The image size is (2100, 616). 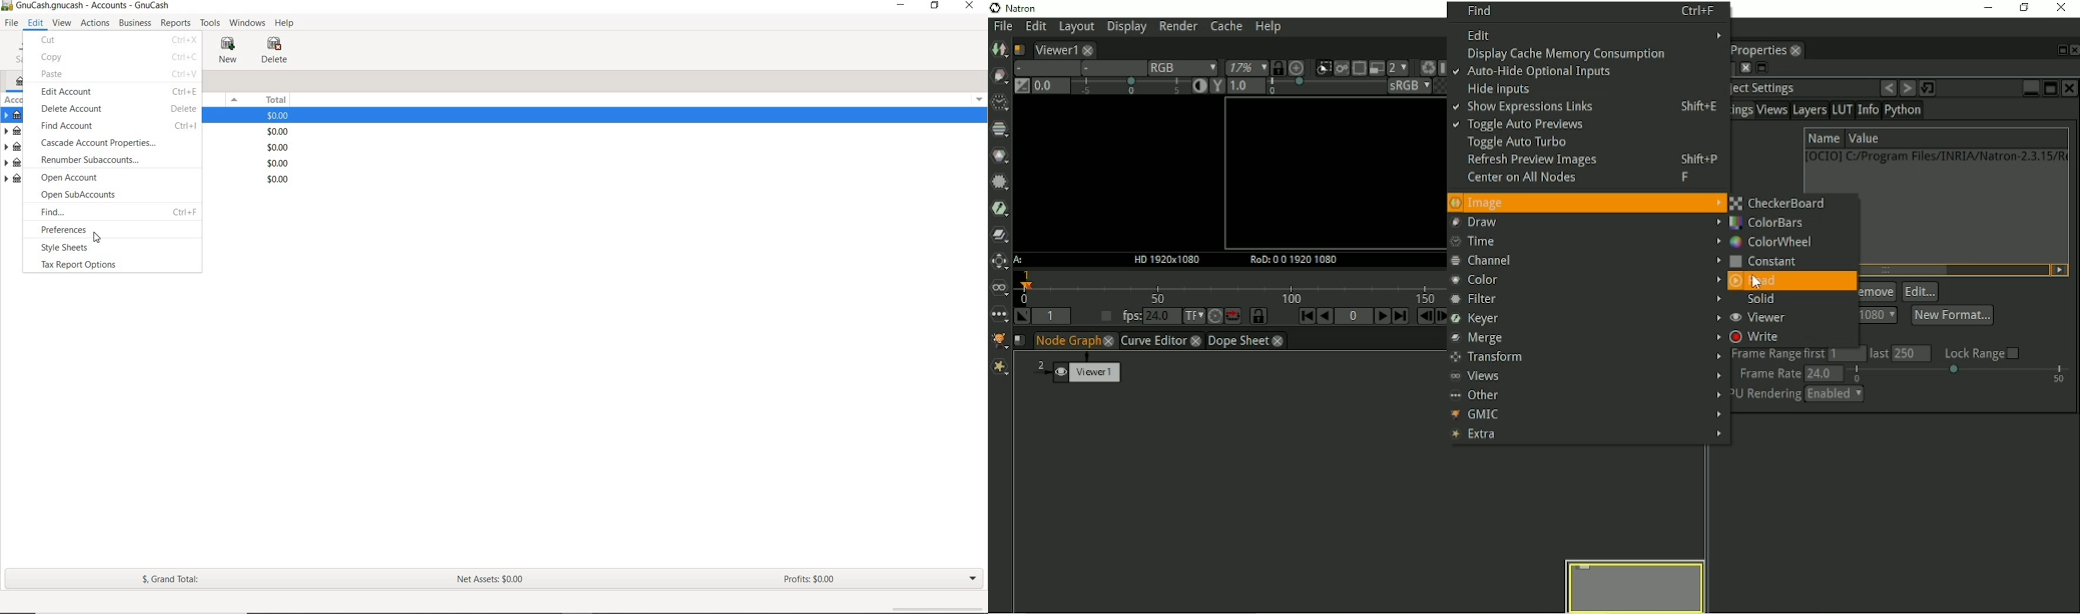 What do you see at coordinates (118, 111) in the screenshot?
I see `DELETE ACCOUNT` at bounding box center [118, 111].